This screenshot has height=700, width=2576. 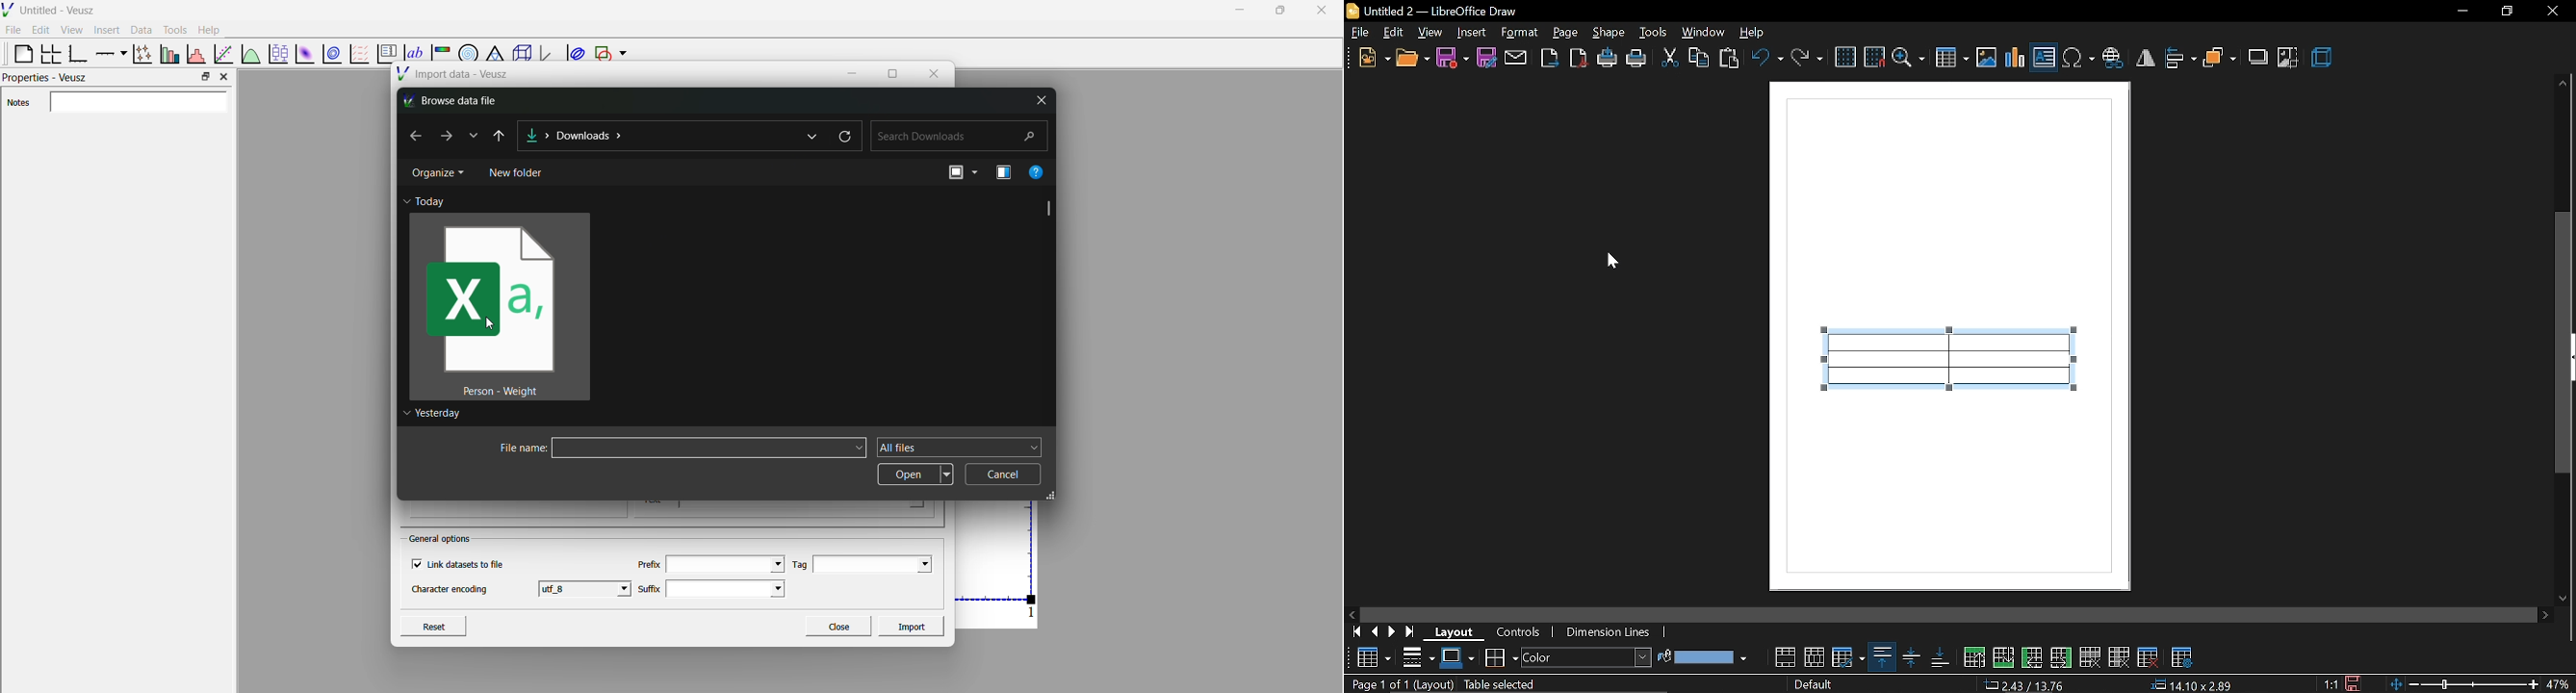 I want to click on plot points with lines and errorbars, so click(x=141, y=54).